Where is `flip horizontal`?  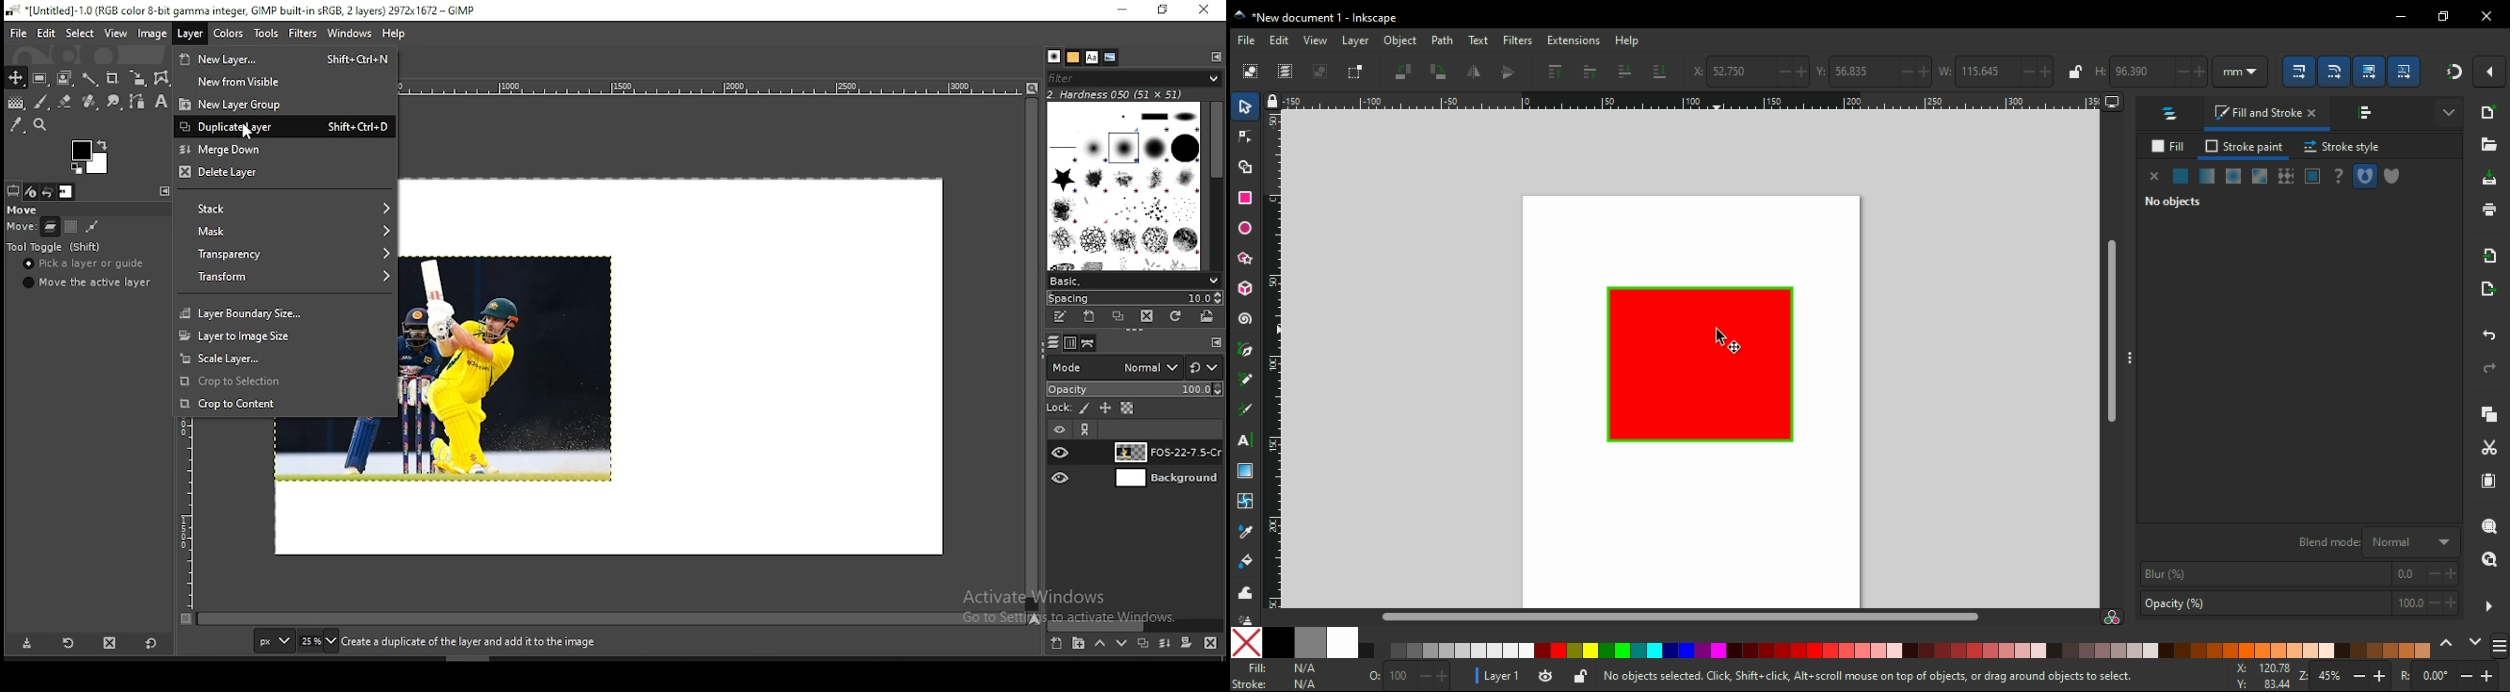
flip horizontal is located at coordinates (1476, 71).